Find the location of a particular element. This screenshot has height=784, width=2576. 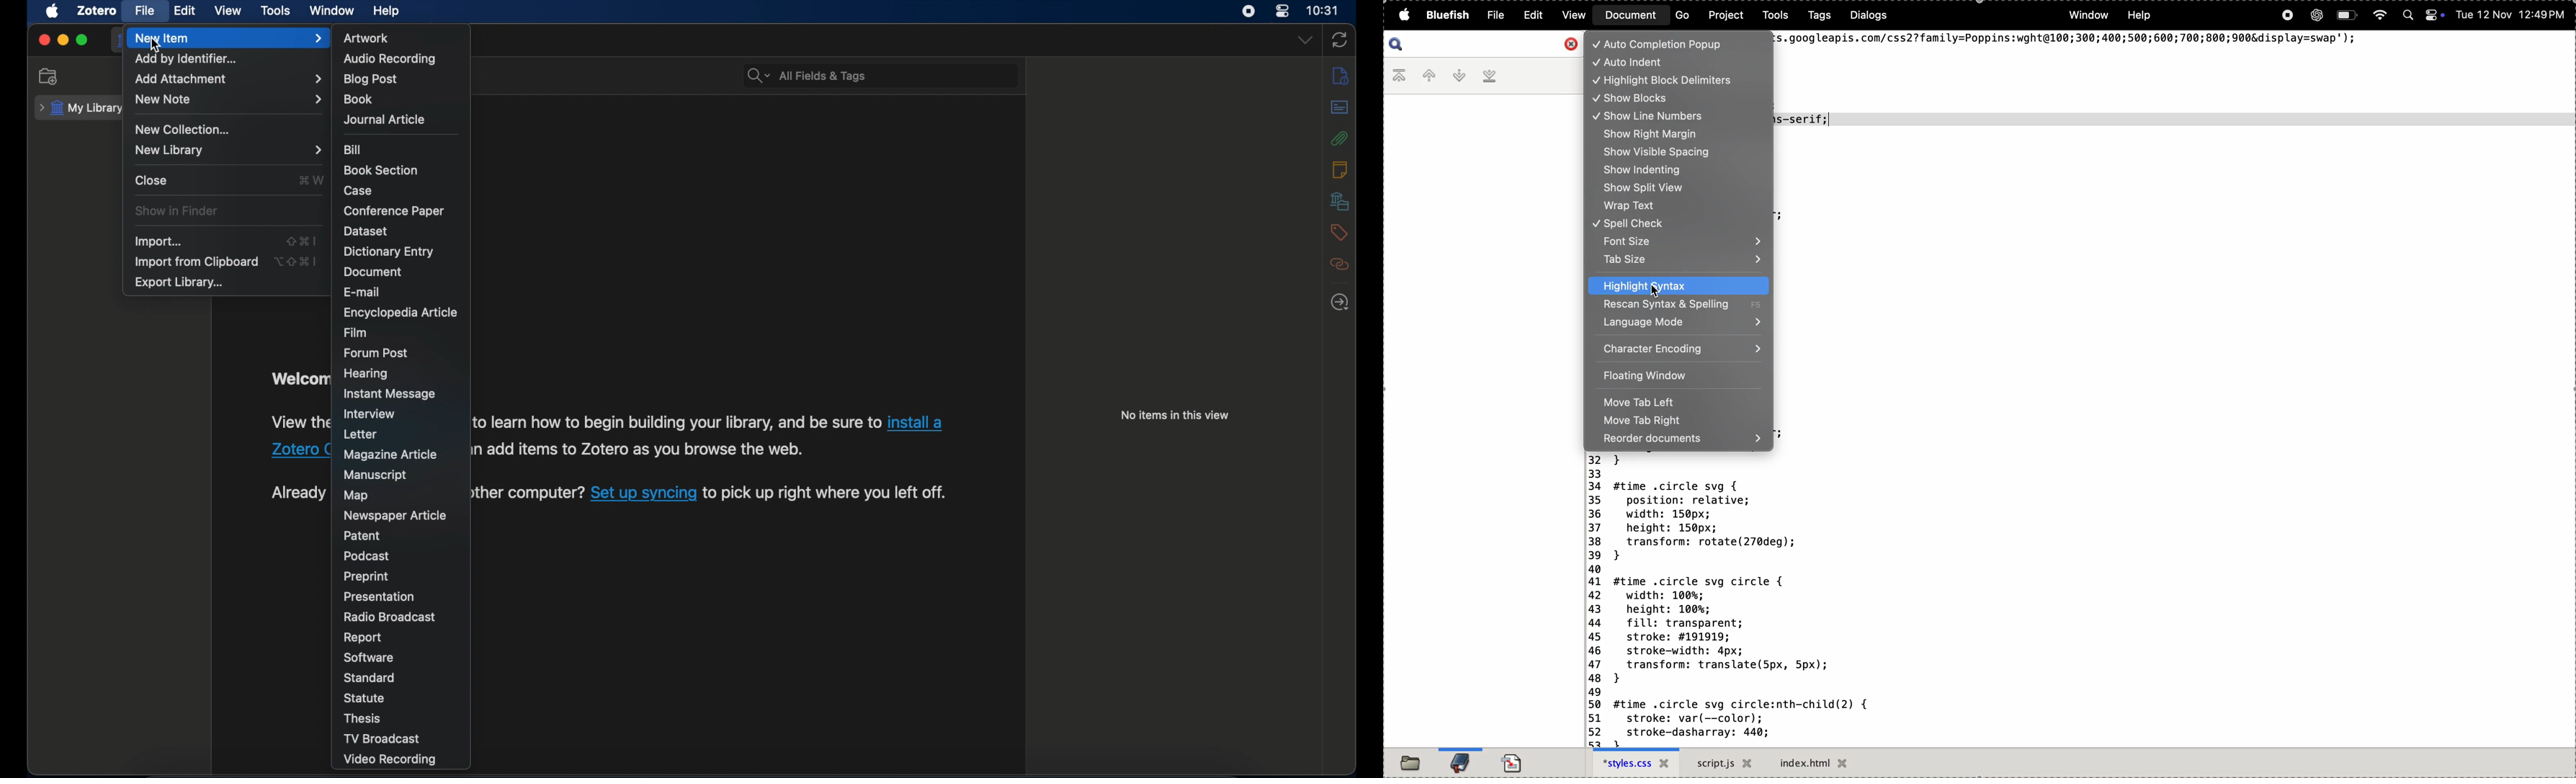

file is located at coordinates (1494, 14).